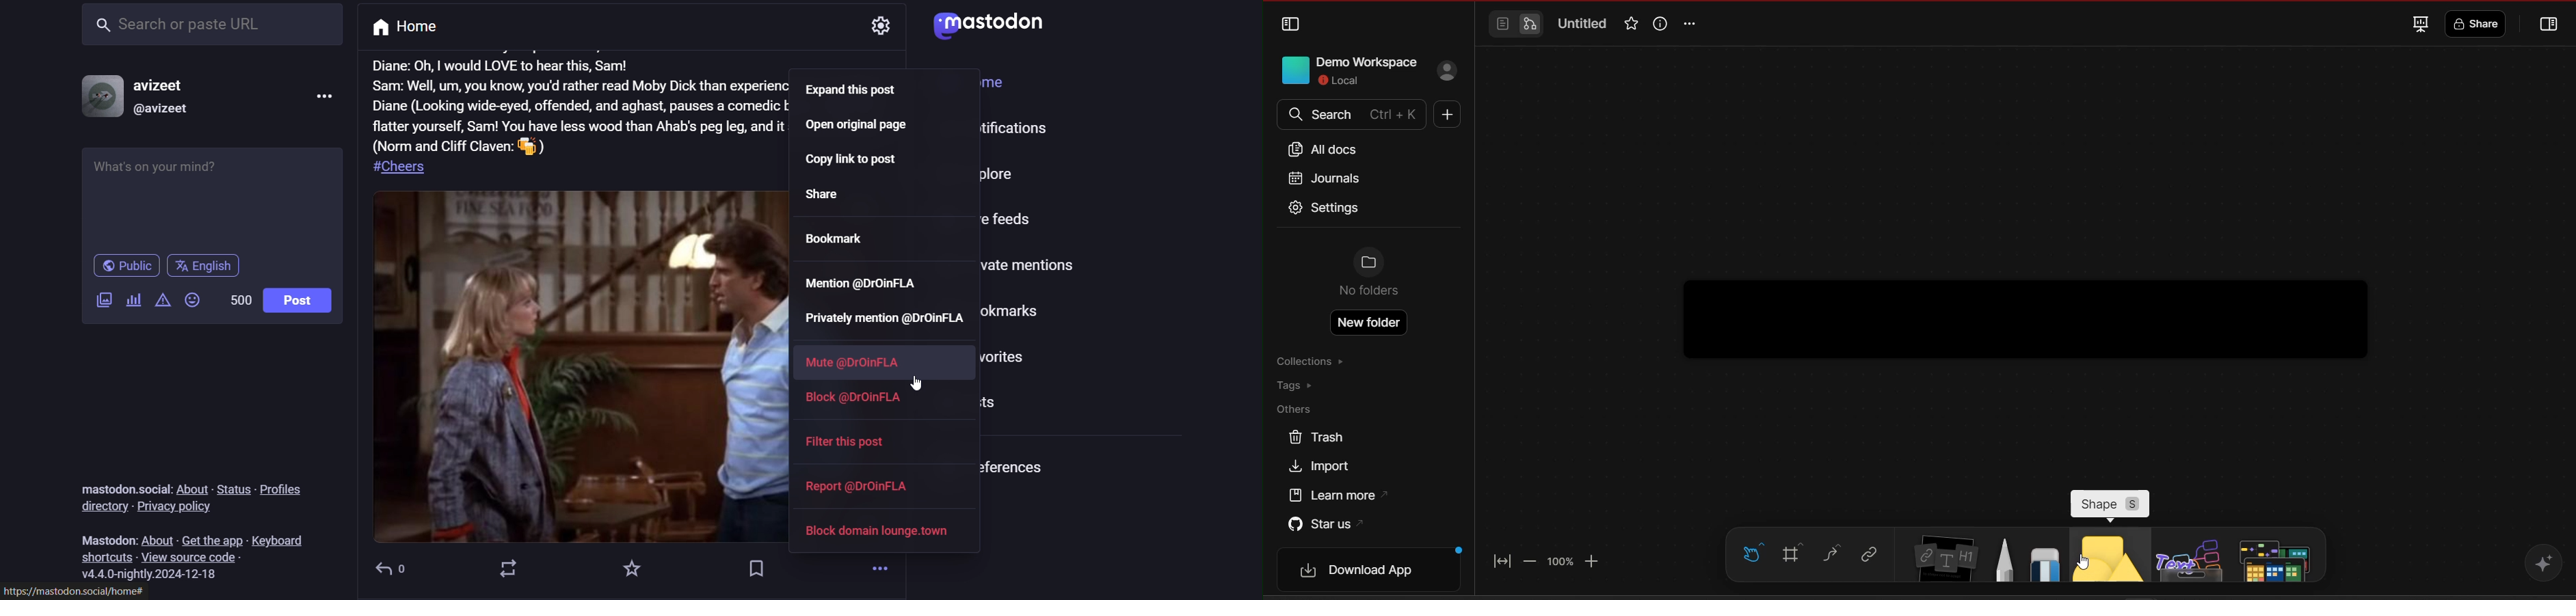  What do you see at coordinates (877, 529) in the screenshot?
I see `block this user` at bounding box center [877, 529].